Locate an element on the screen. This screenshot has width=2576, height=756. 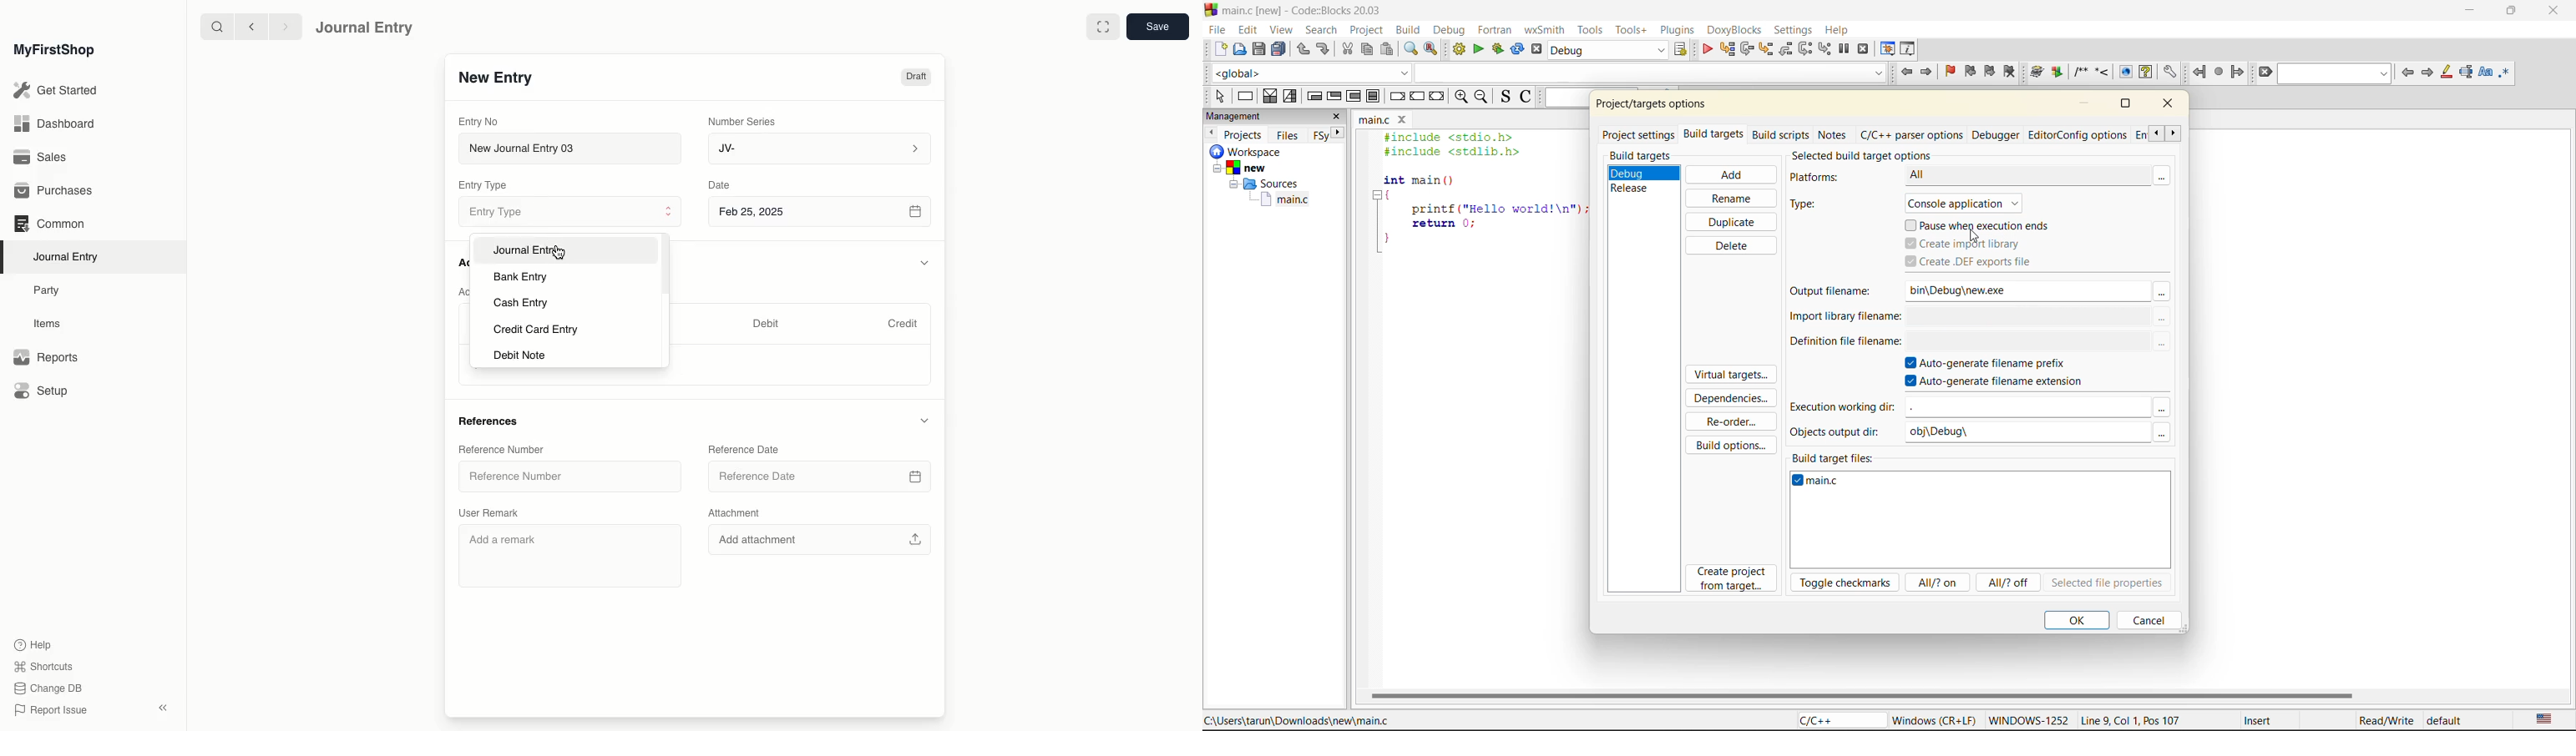
User Remark is located at coordinates (493, 512).